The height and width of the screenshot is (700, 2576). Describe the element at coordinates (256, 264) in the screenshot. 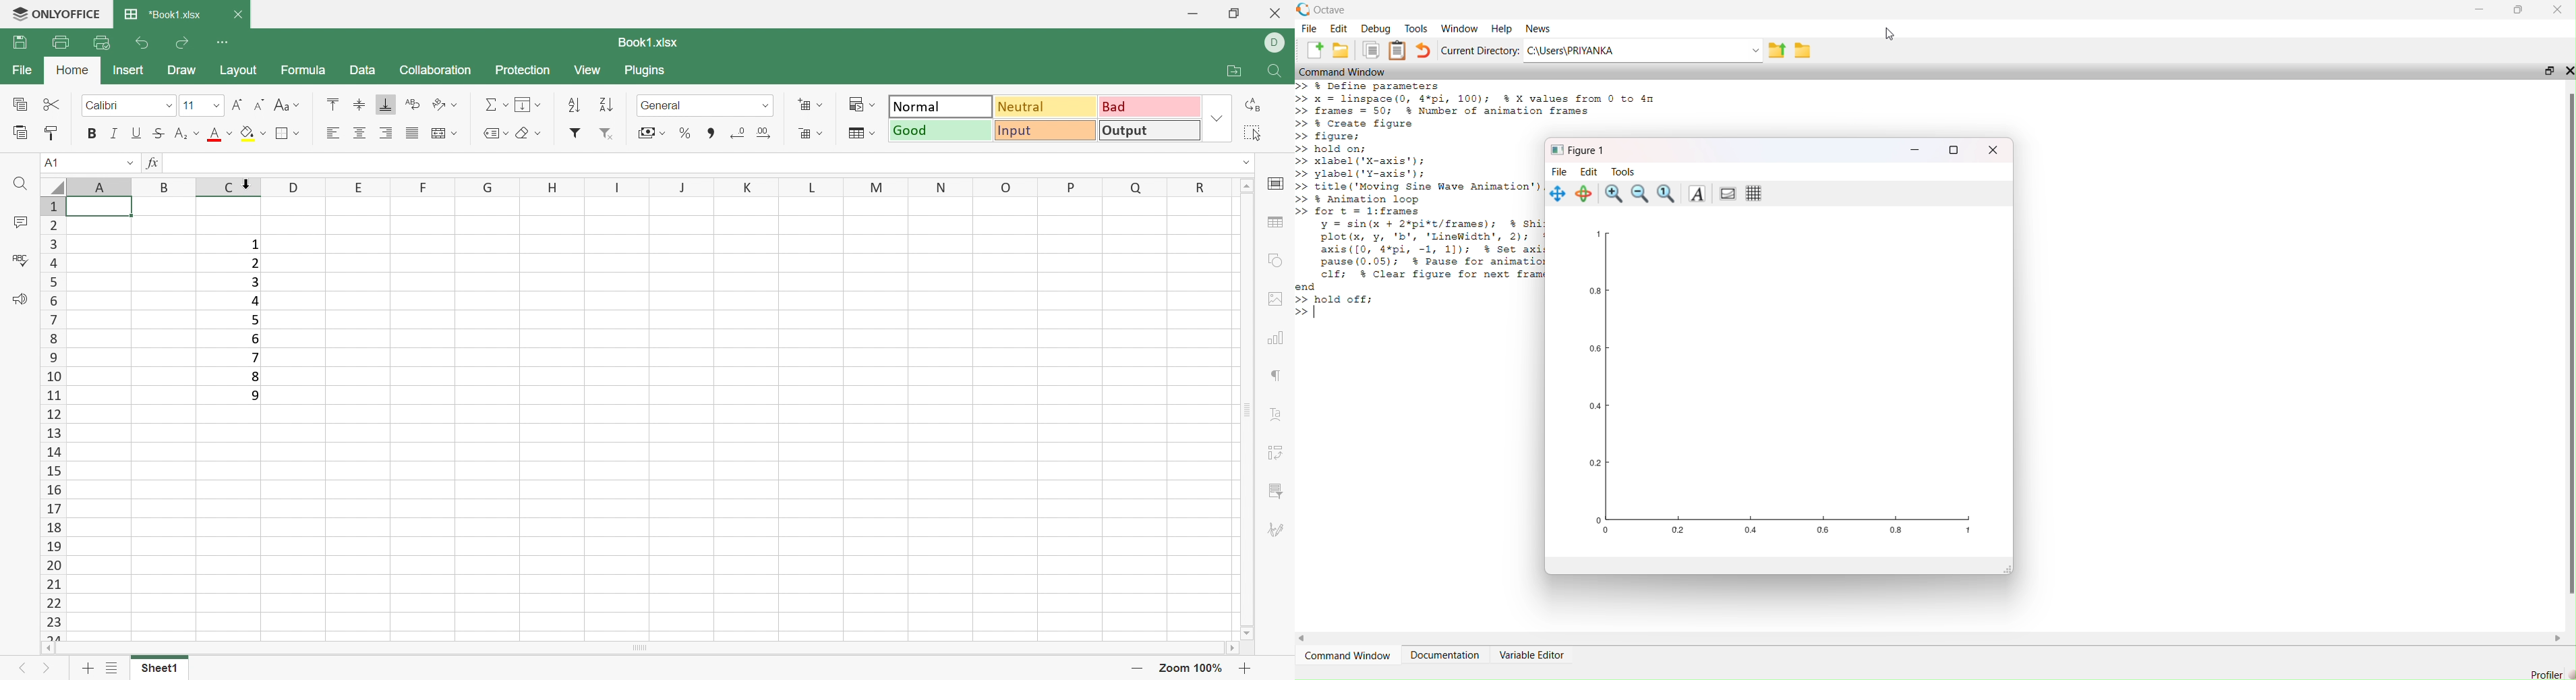

I see `2` at that location.